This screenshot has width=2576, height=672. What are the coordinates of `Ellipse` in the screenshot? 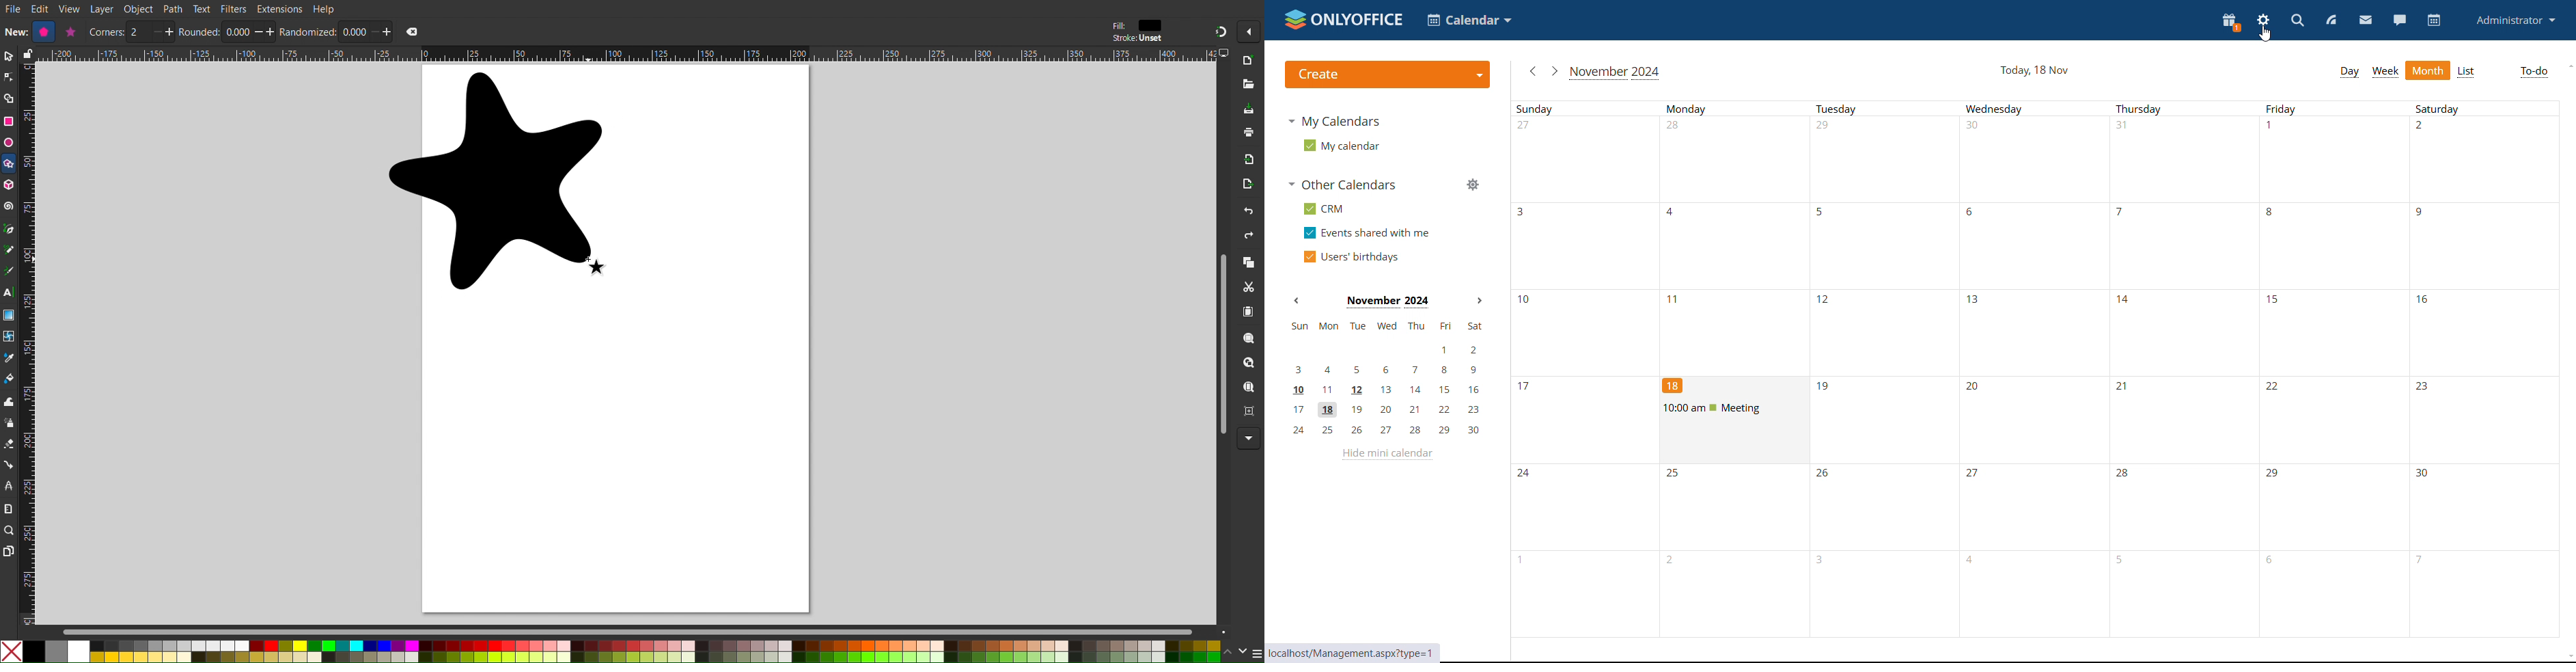 It's located at (8, 142).